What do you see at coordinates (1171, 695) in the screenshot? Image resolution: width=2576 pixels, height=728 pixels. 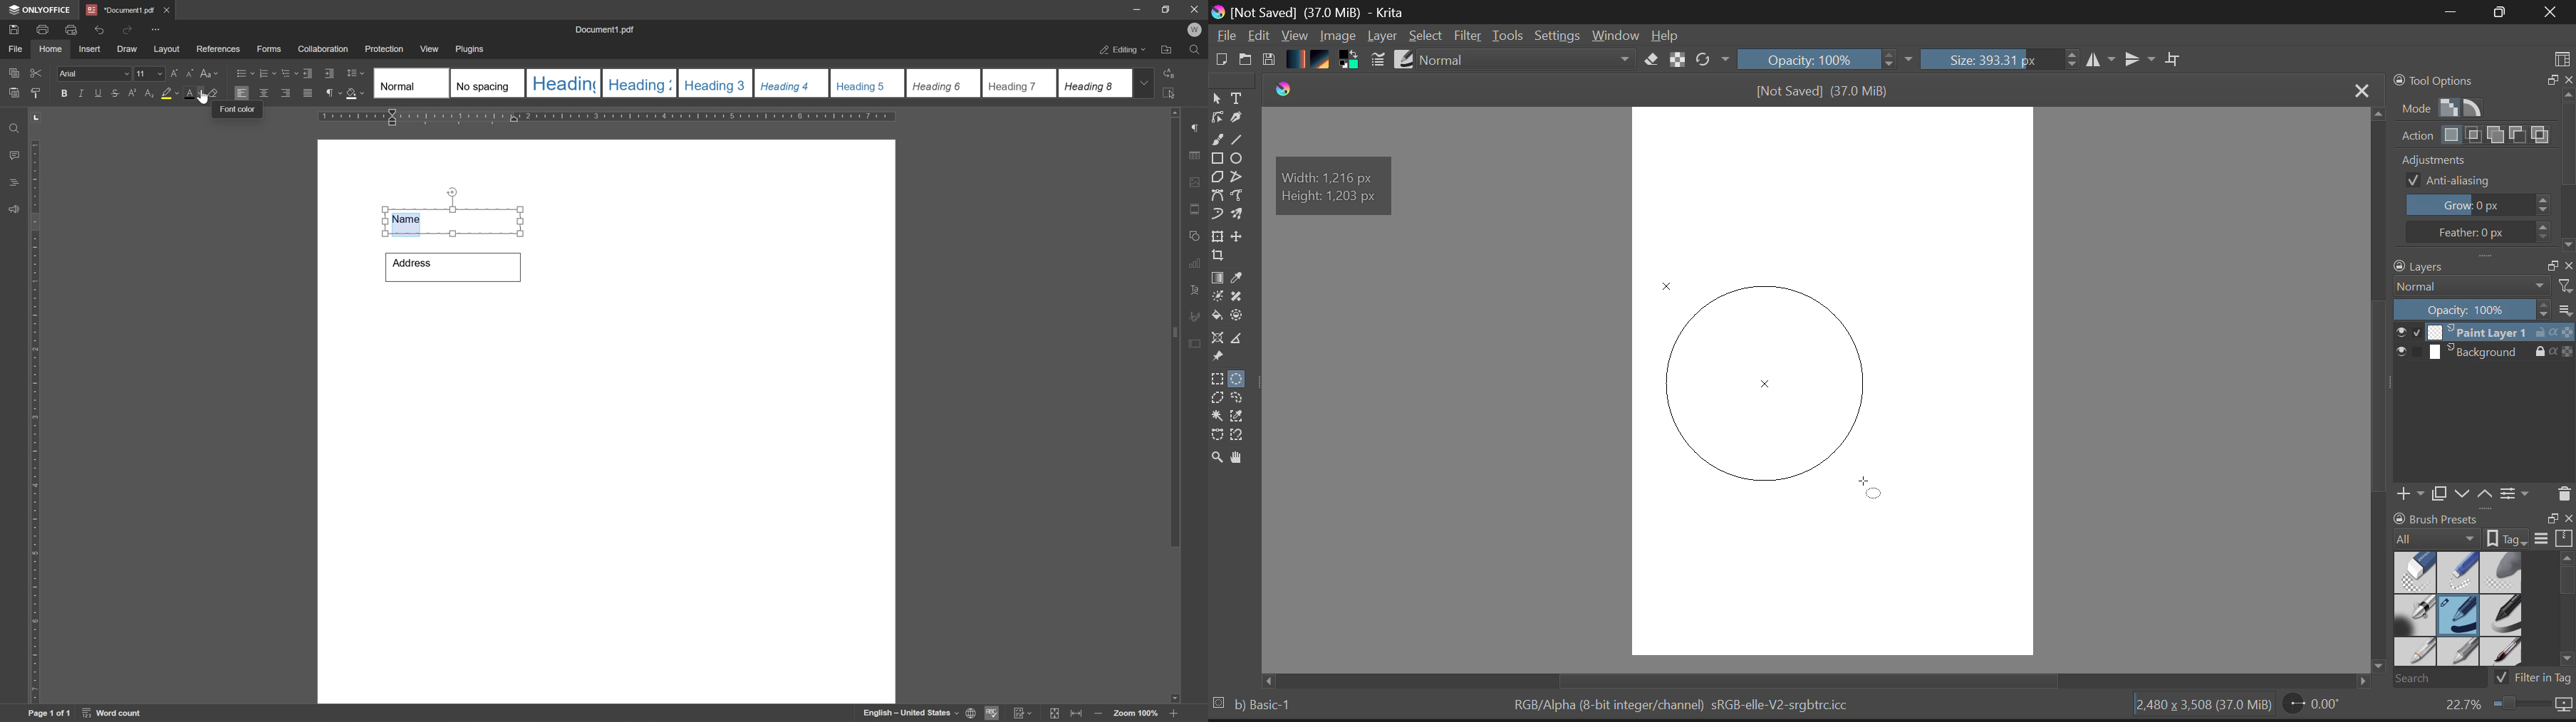 I see `scroll down` at bounding box center [1171, 695].